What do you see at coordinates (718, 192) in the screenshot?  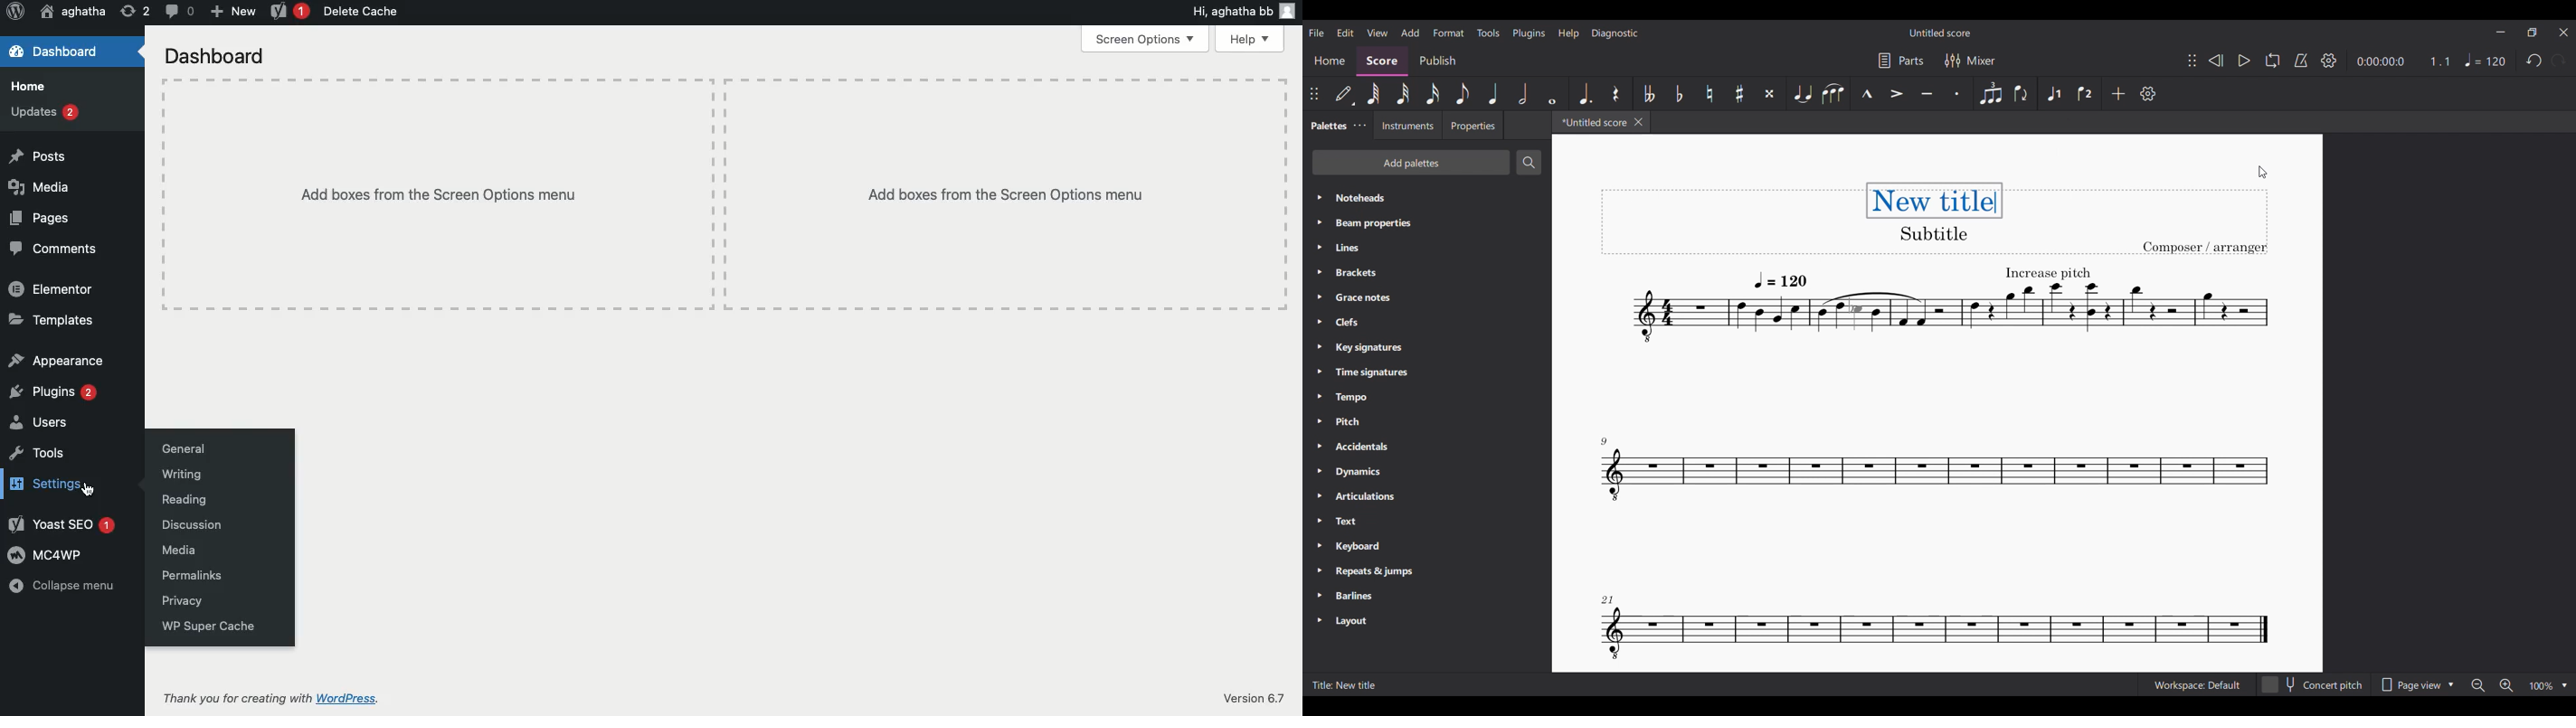 I see `Table line` at bounding box center [718, 192].